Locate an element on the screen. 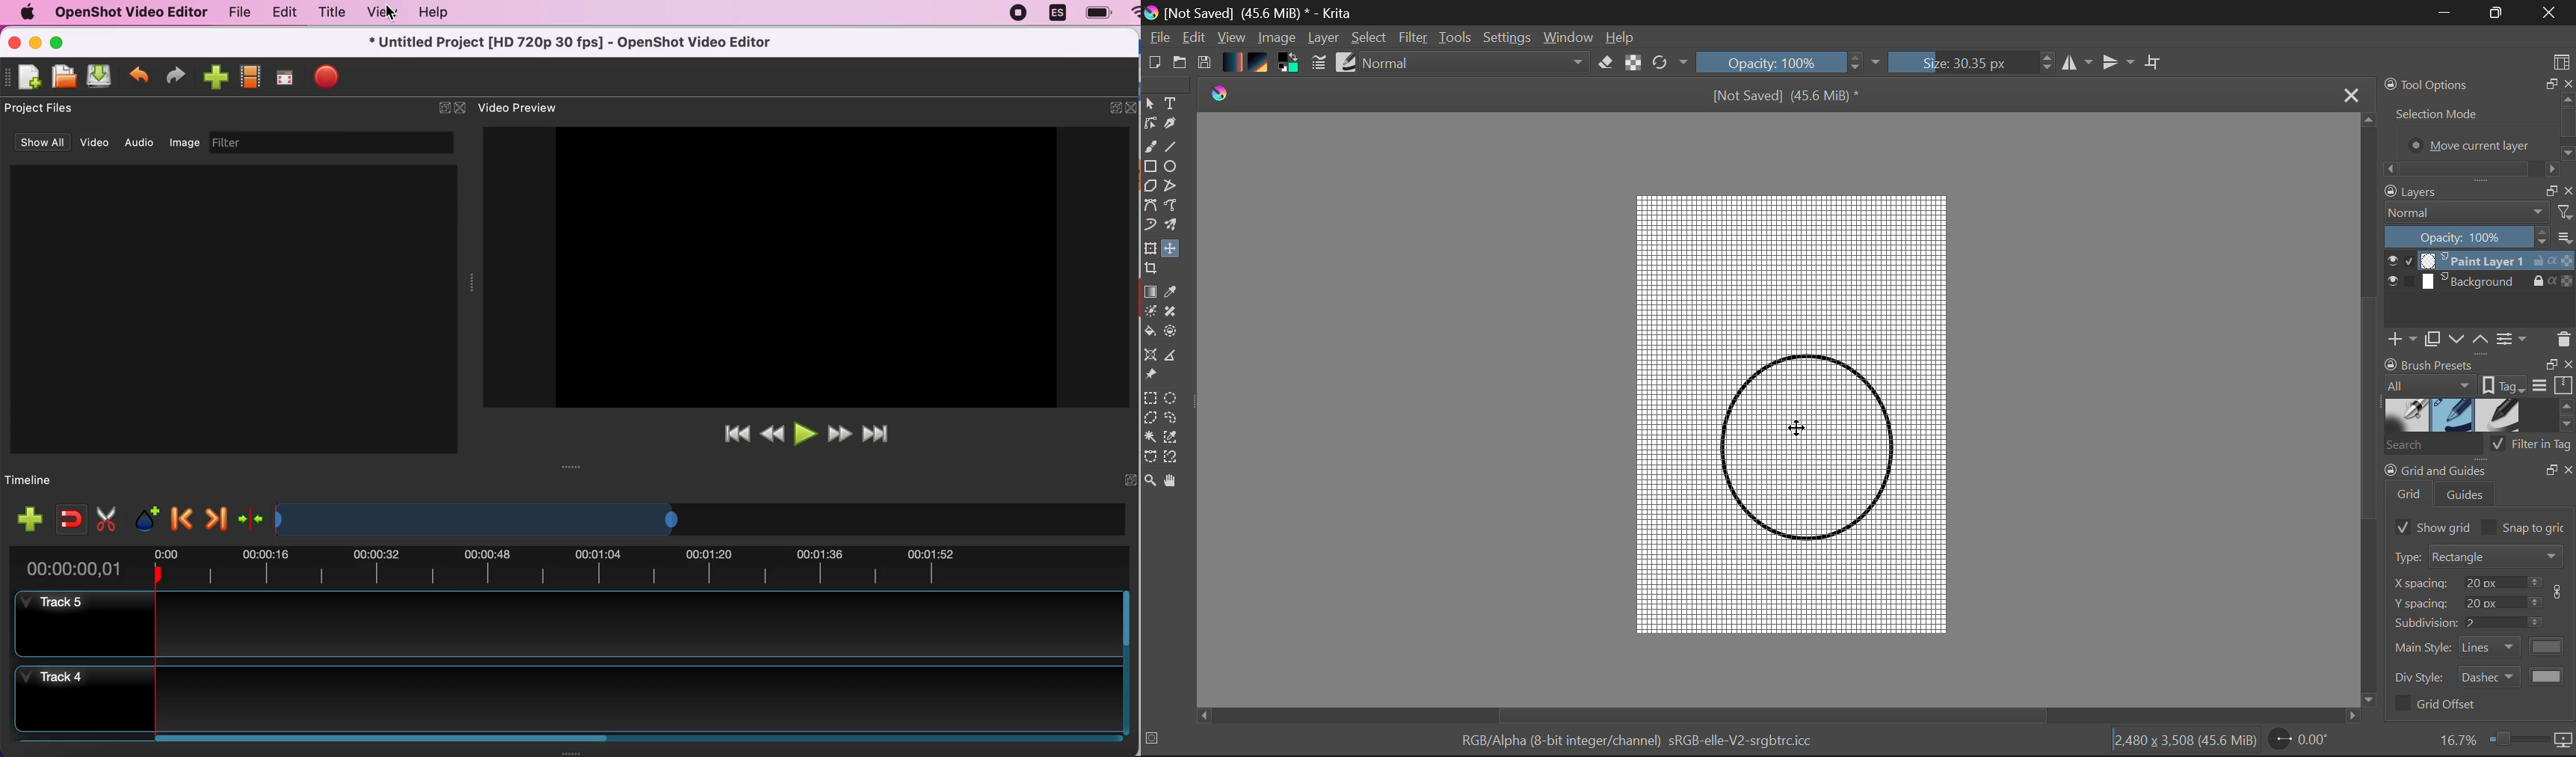 The width and height of the screenshot is (2576, 784). Window Title is located at coordinates (1252, 13).